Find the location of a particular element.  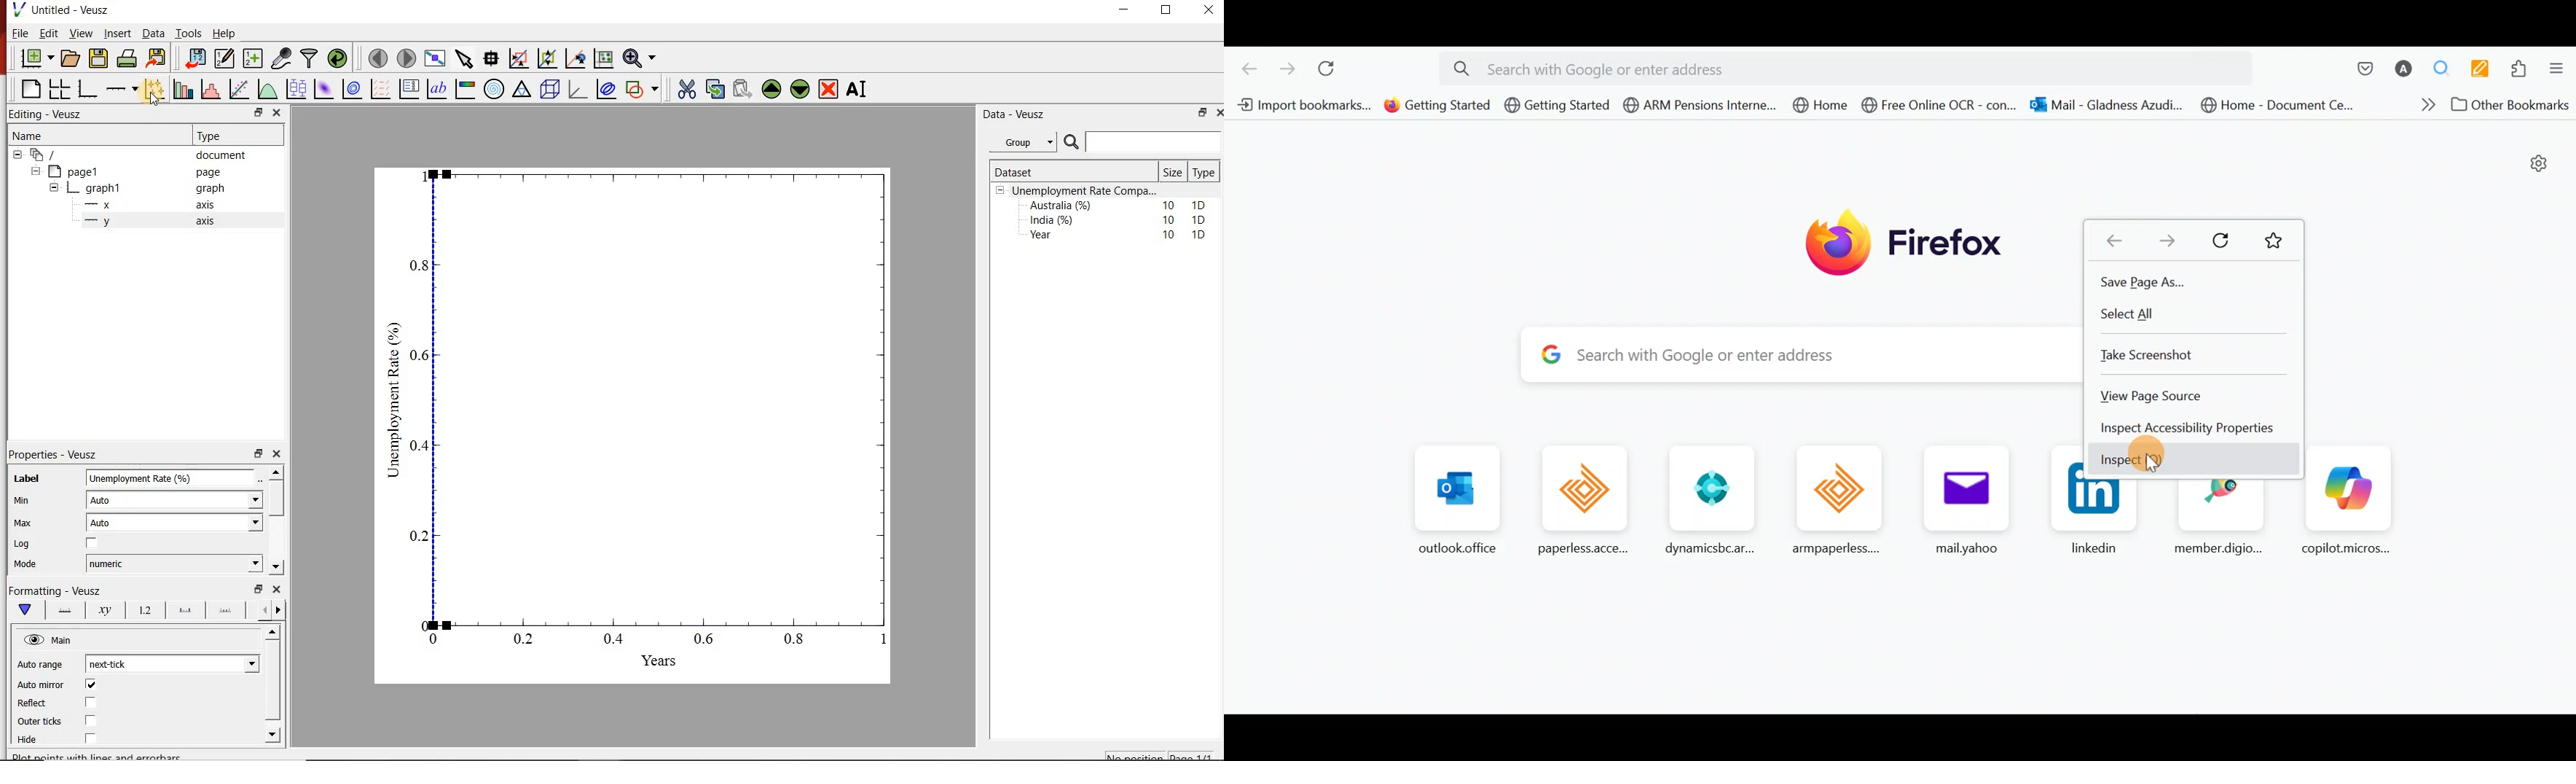

Take screenshot is located at coordinates (2148, 353).